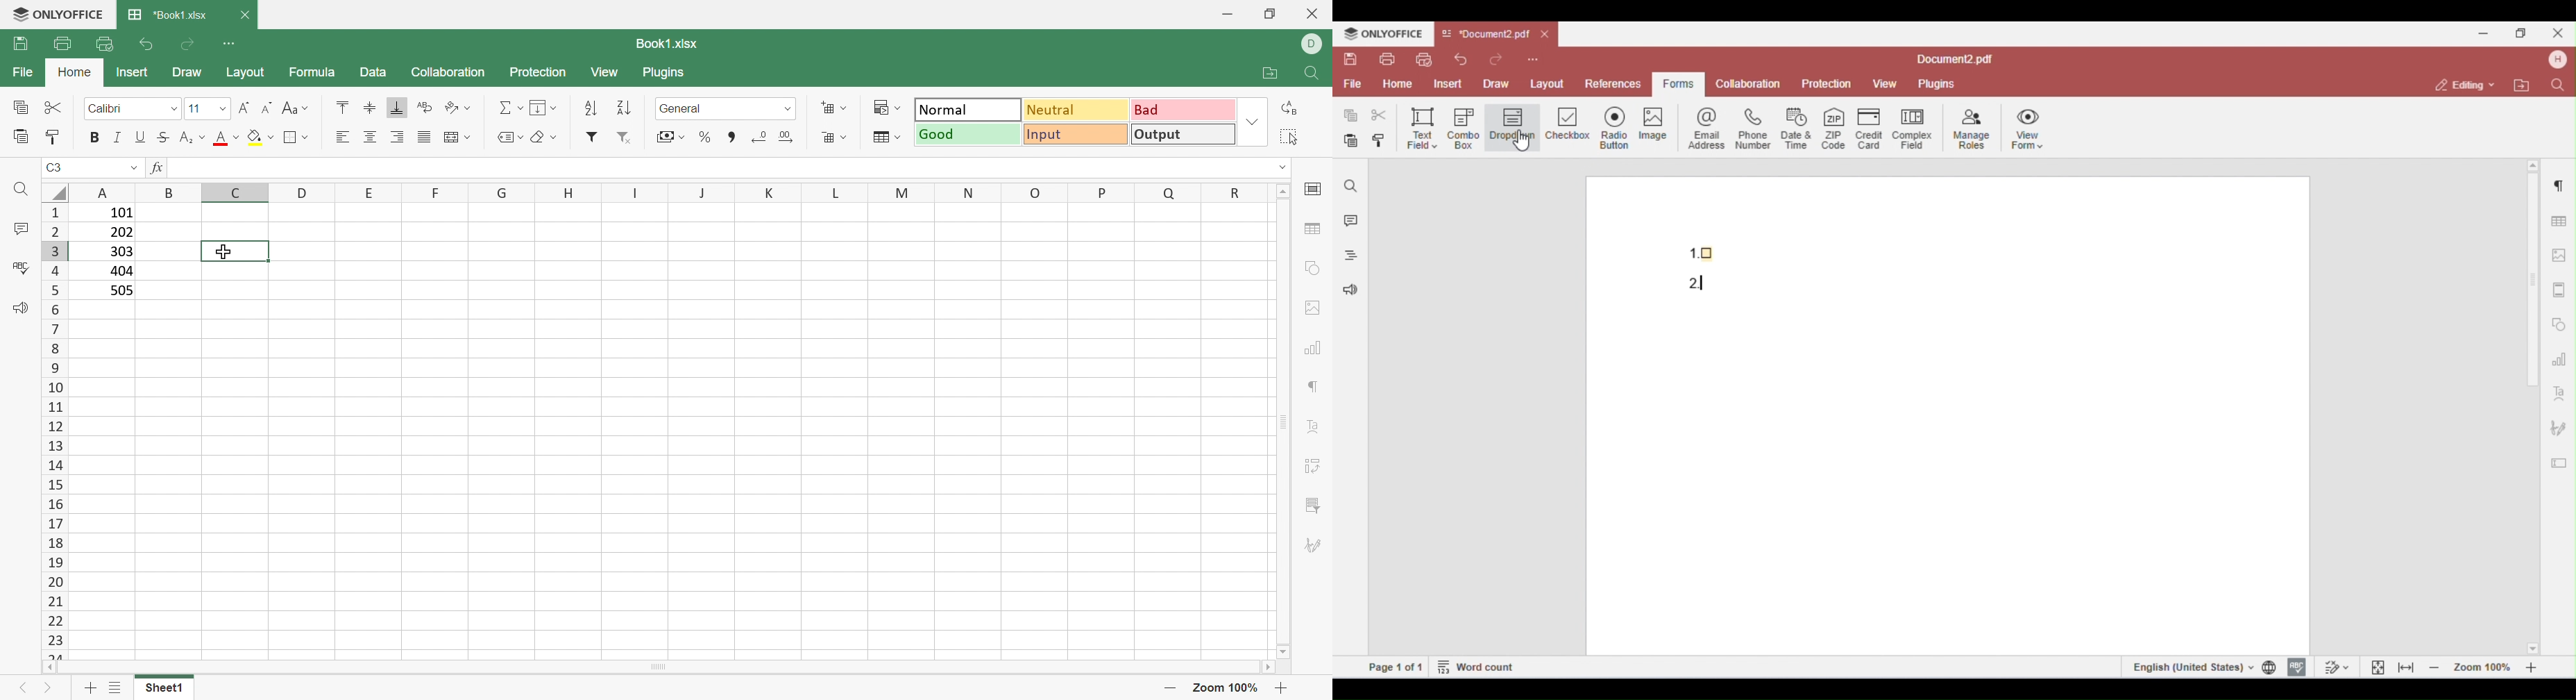 This screenshot has width=2576, height=700. I want to click on Delete cells, so click(835, 138).